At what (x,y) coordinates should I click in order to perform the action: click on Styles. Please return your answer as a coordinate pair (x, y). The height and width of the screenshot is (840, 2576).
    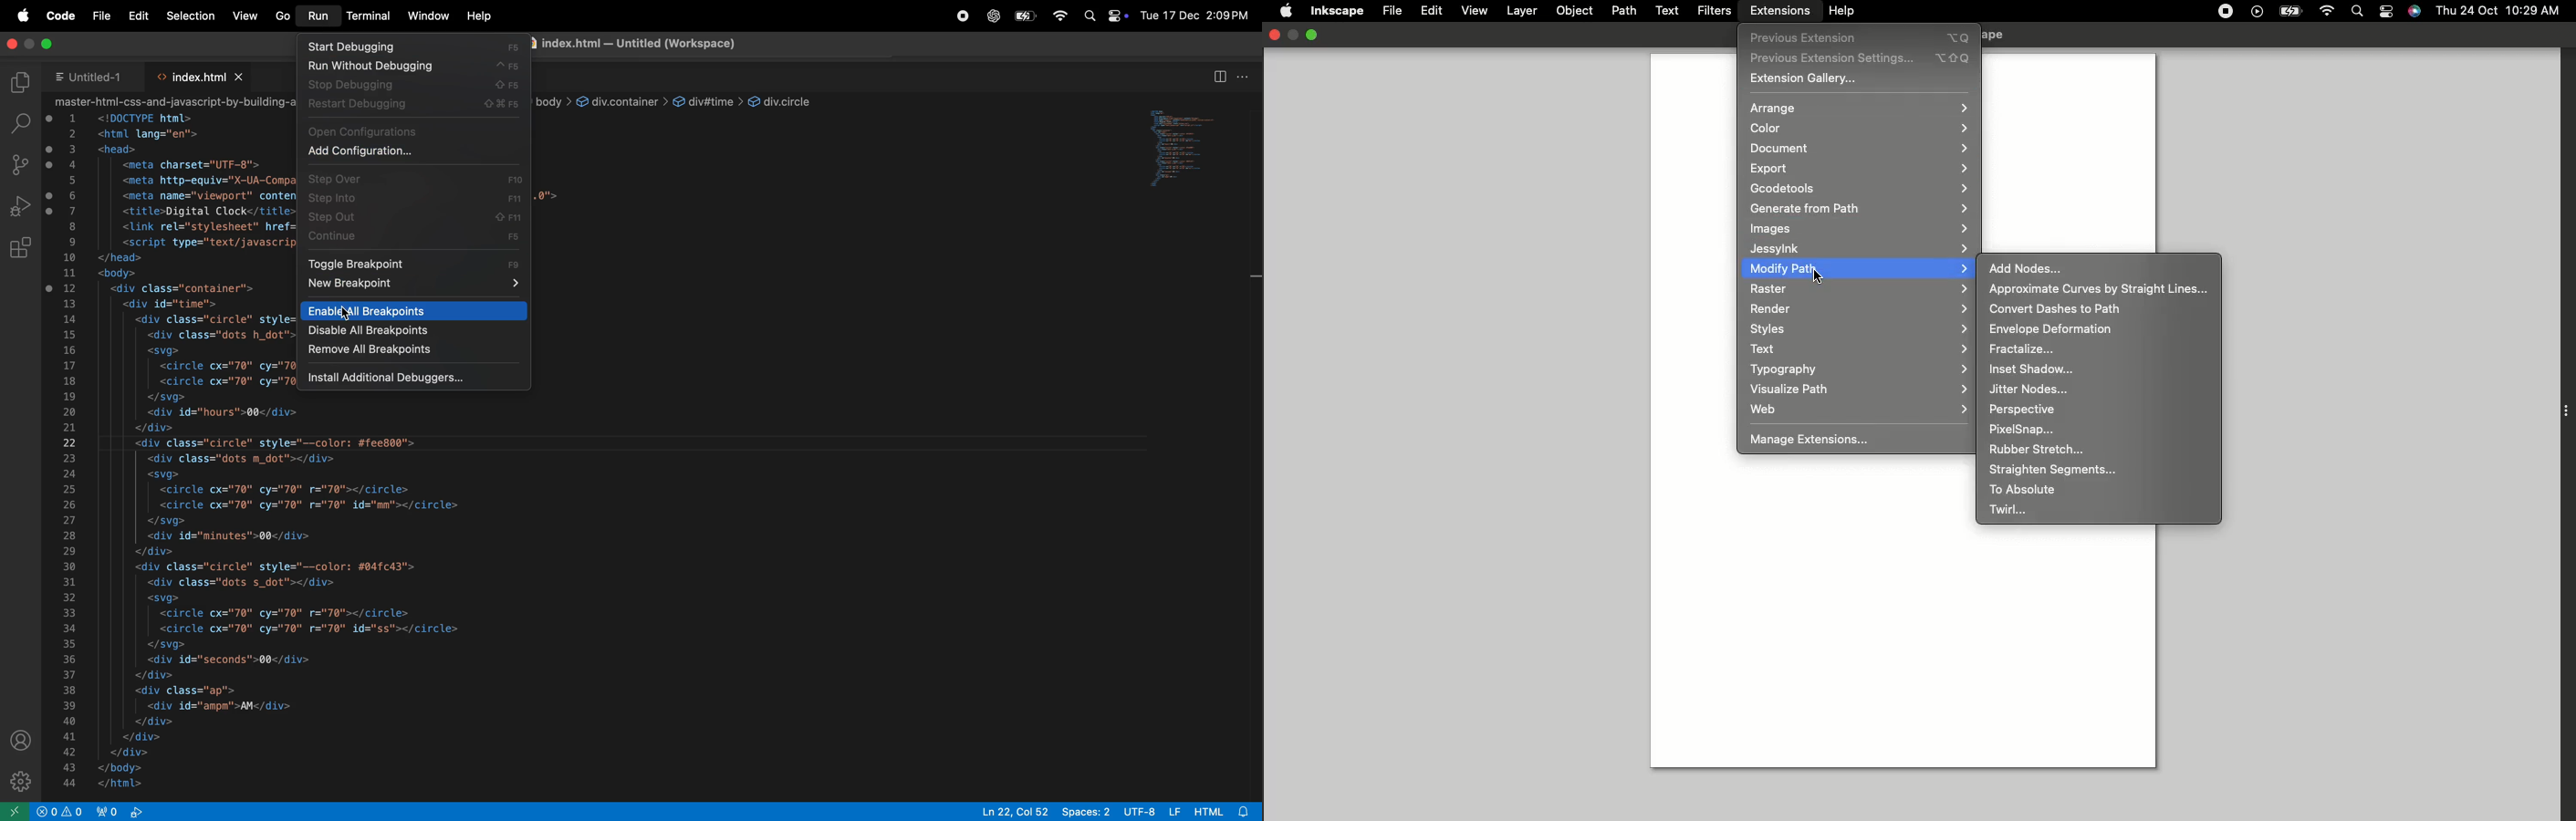
    Looking at the image, I should click on (1861, 328).